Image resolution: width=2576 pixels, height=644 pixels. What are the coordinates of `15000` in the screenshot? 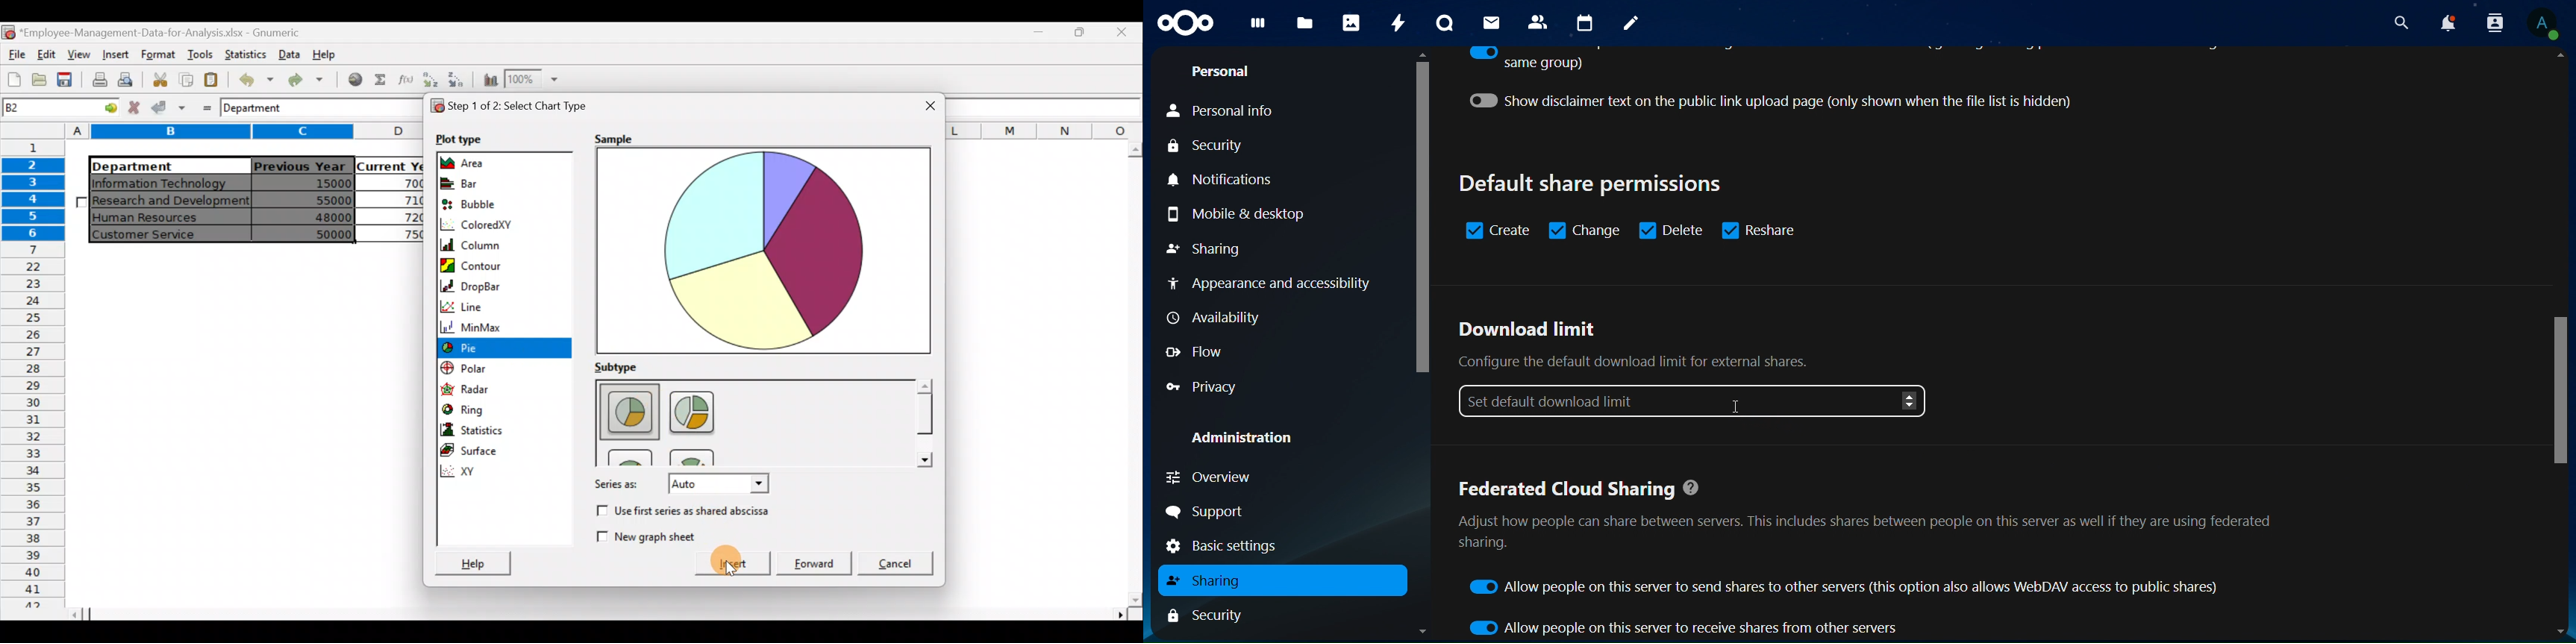 It's located at (312, 185).